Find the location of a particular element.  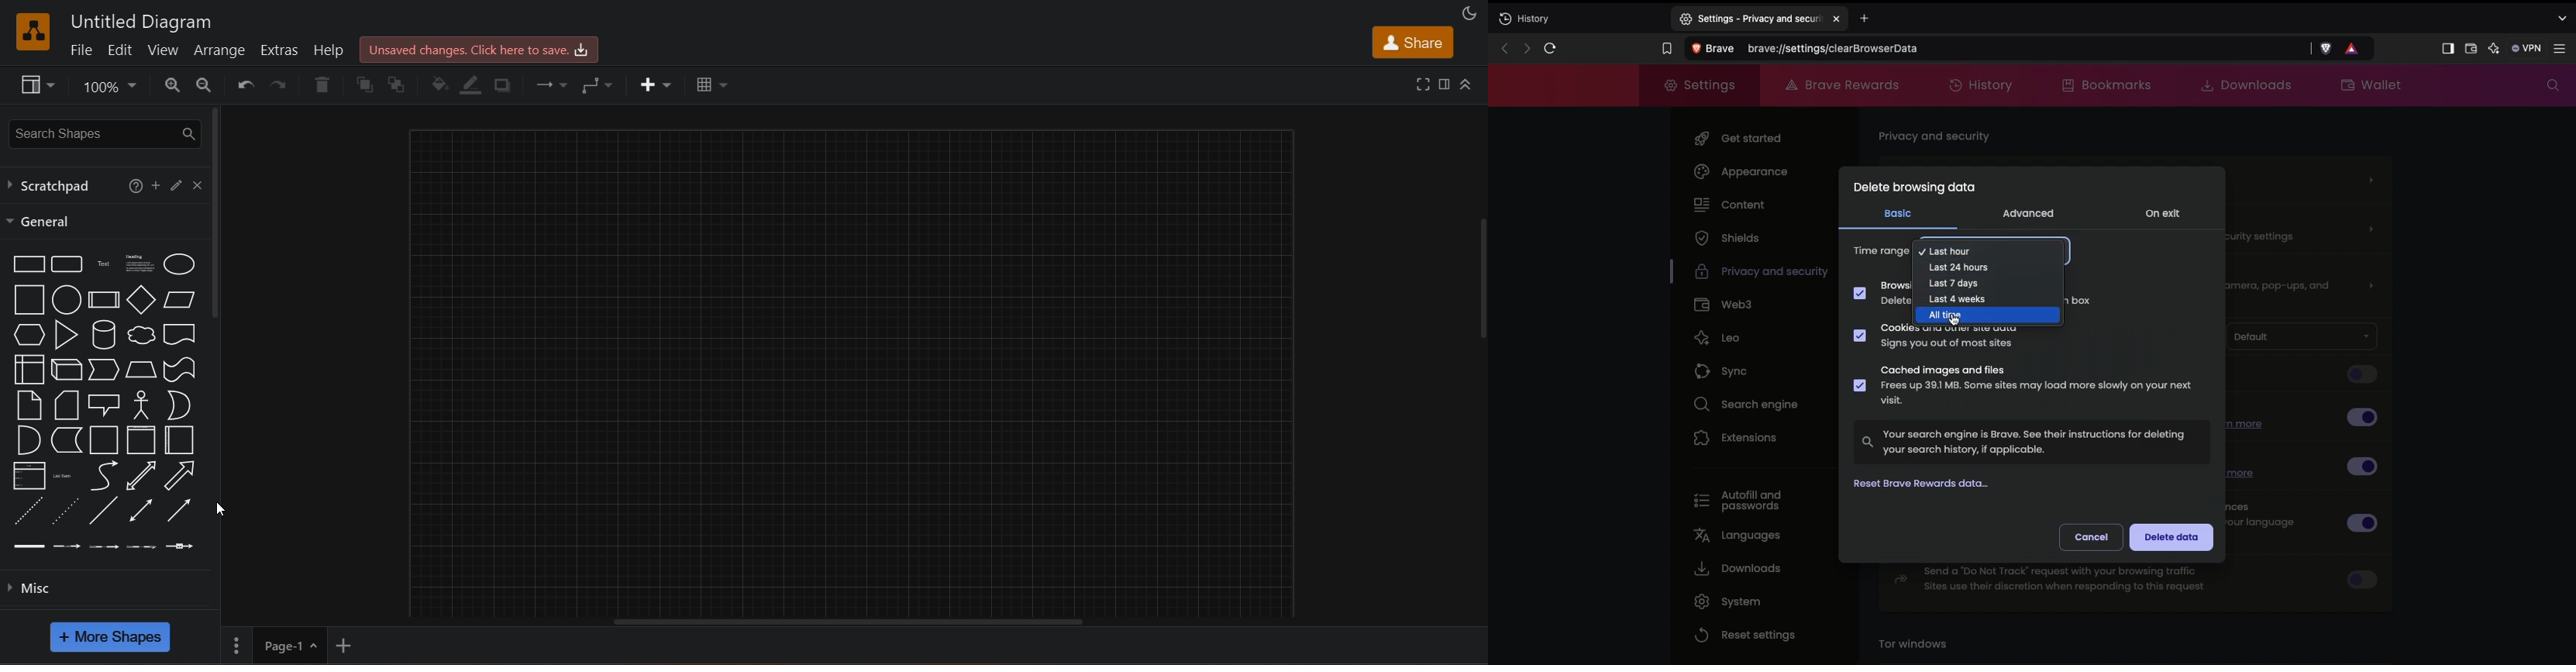

list item is located at coordinates (61, 475).